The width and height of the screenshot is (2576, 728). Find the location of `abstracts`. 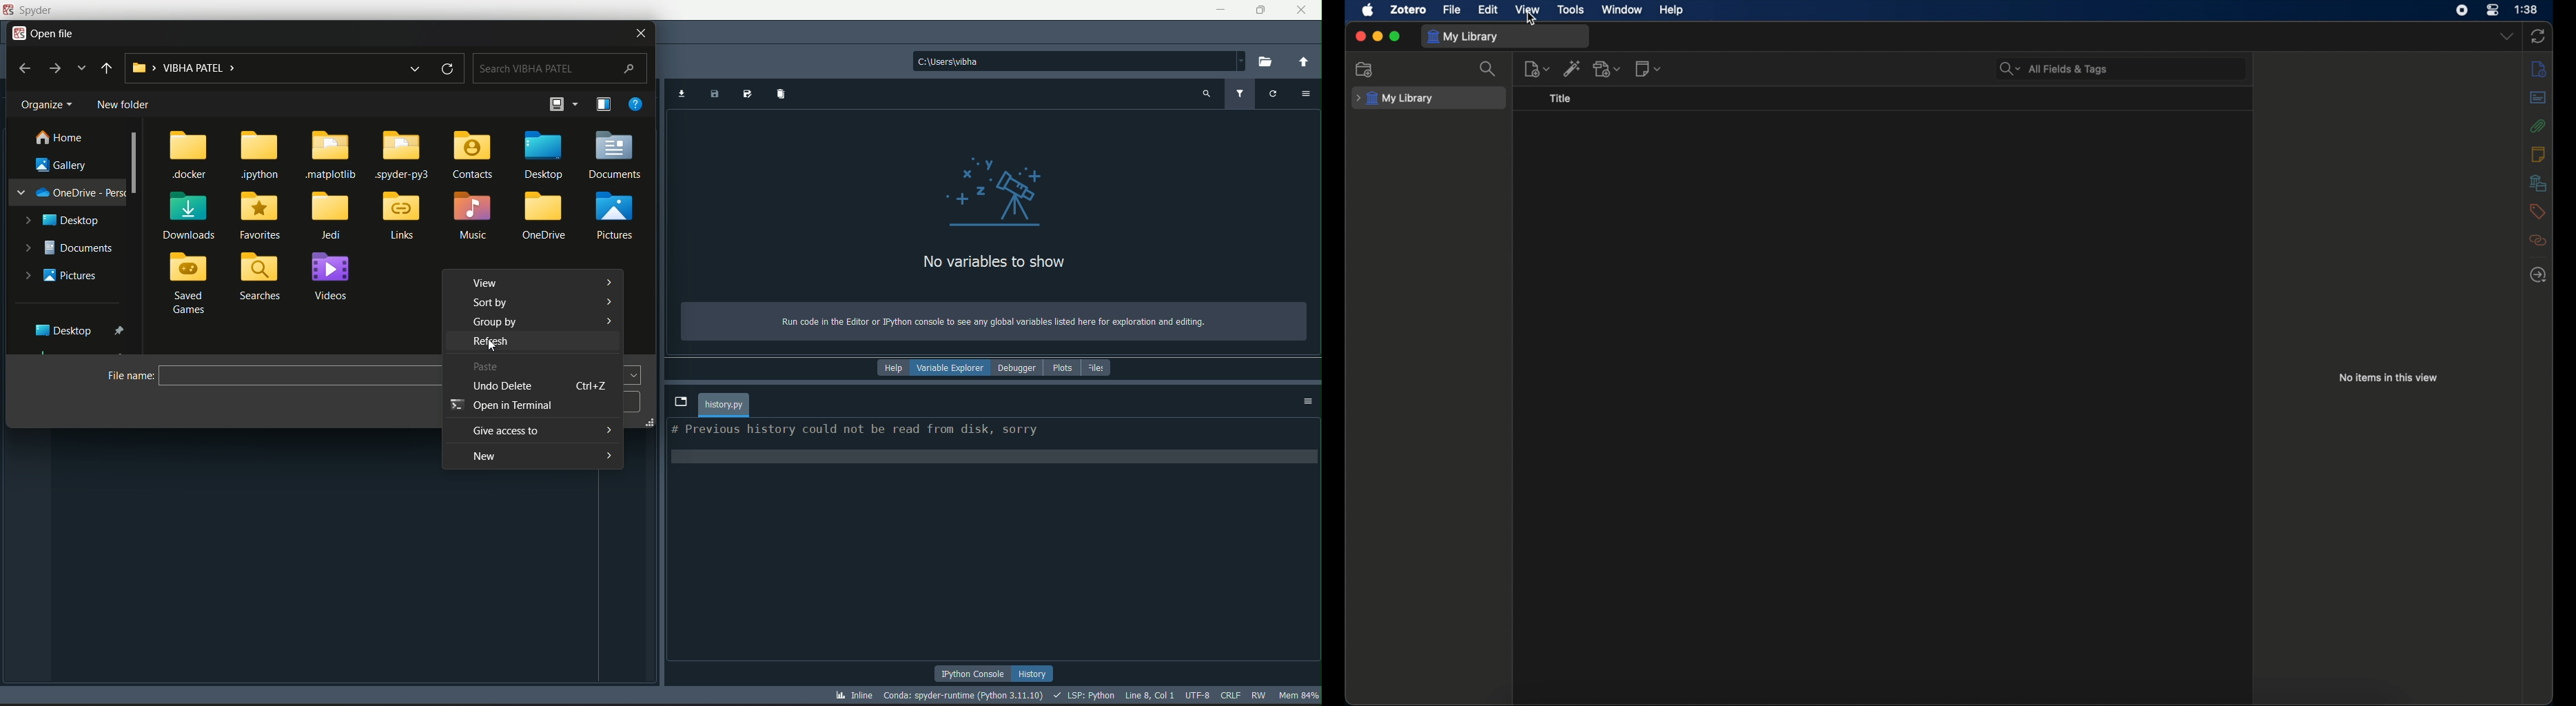

abstracts is located at coordinates (2538, 97).